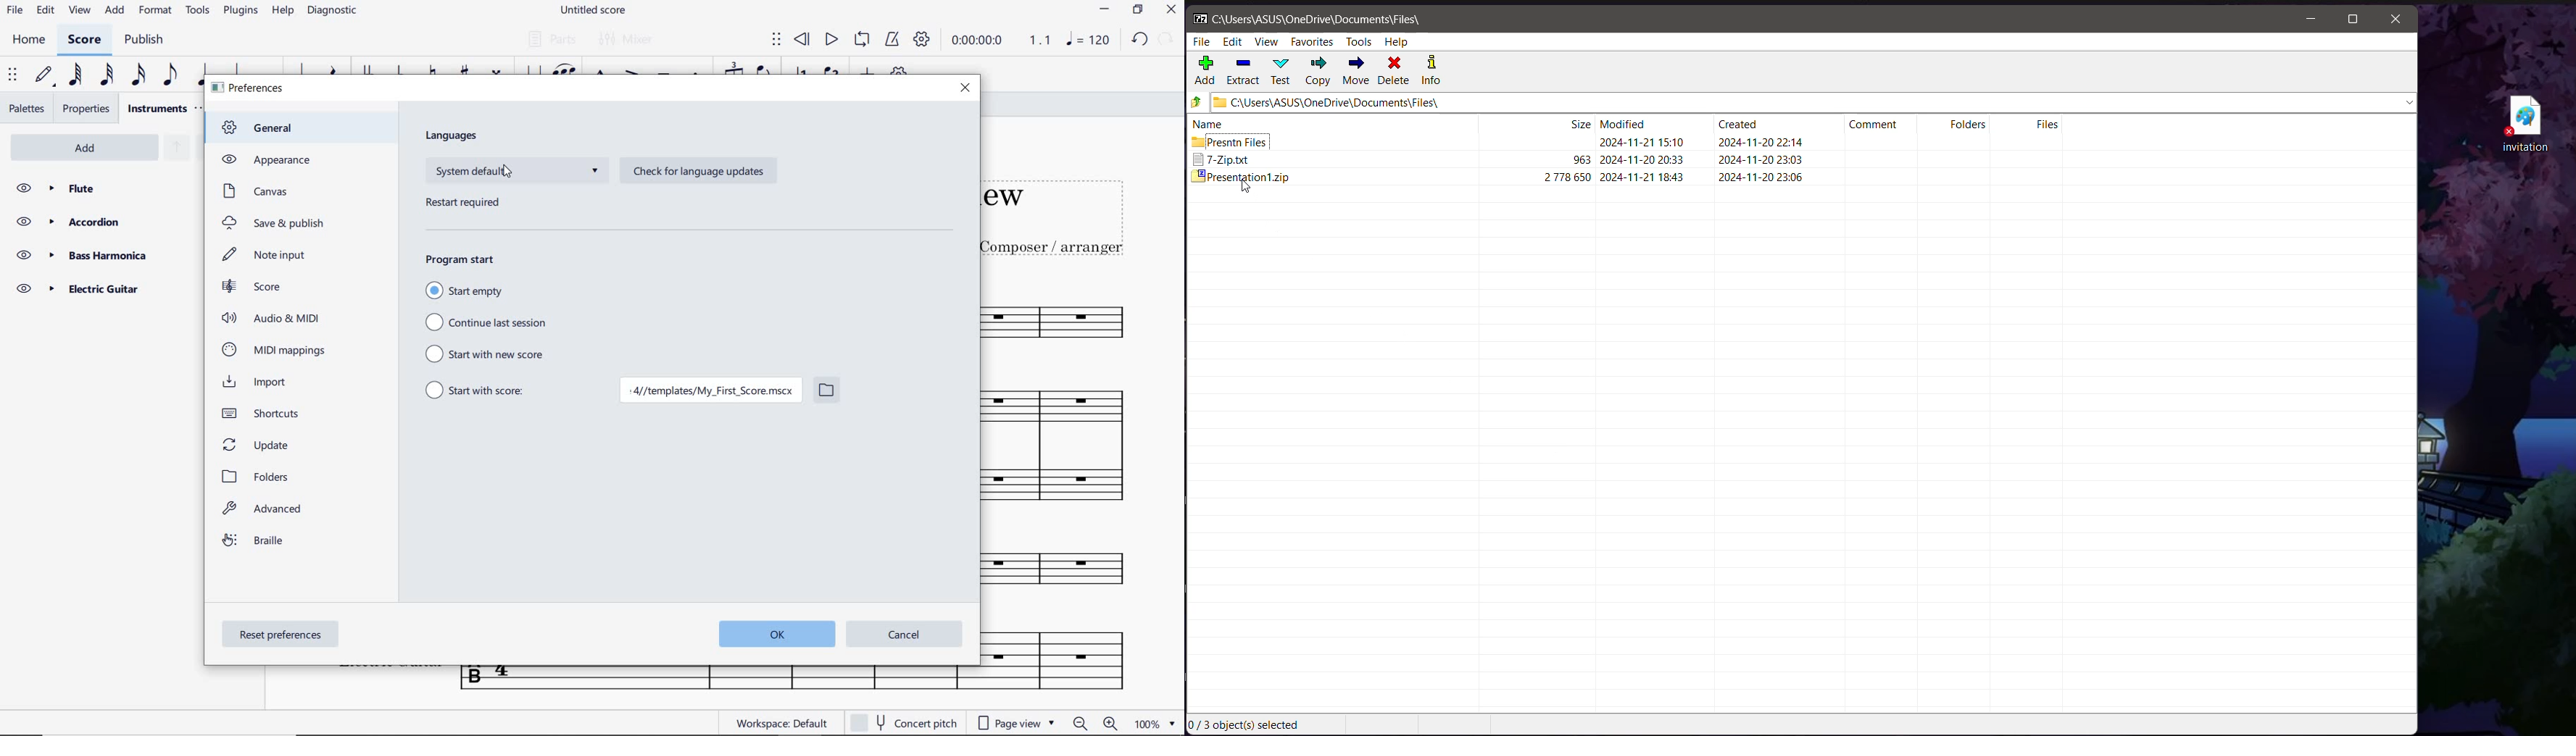  Describe the element at coordinates (260, 382) in the screenshot. I see `import` at that location.